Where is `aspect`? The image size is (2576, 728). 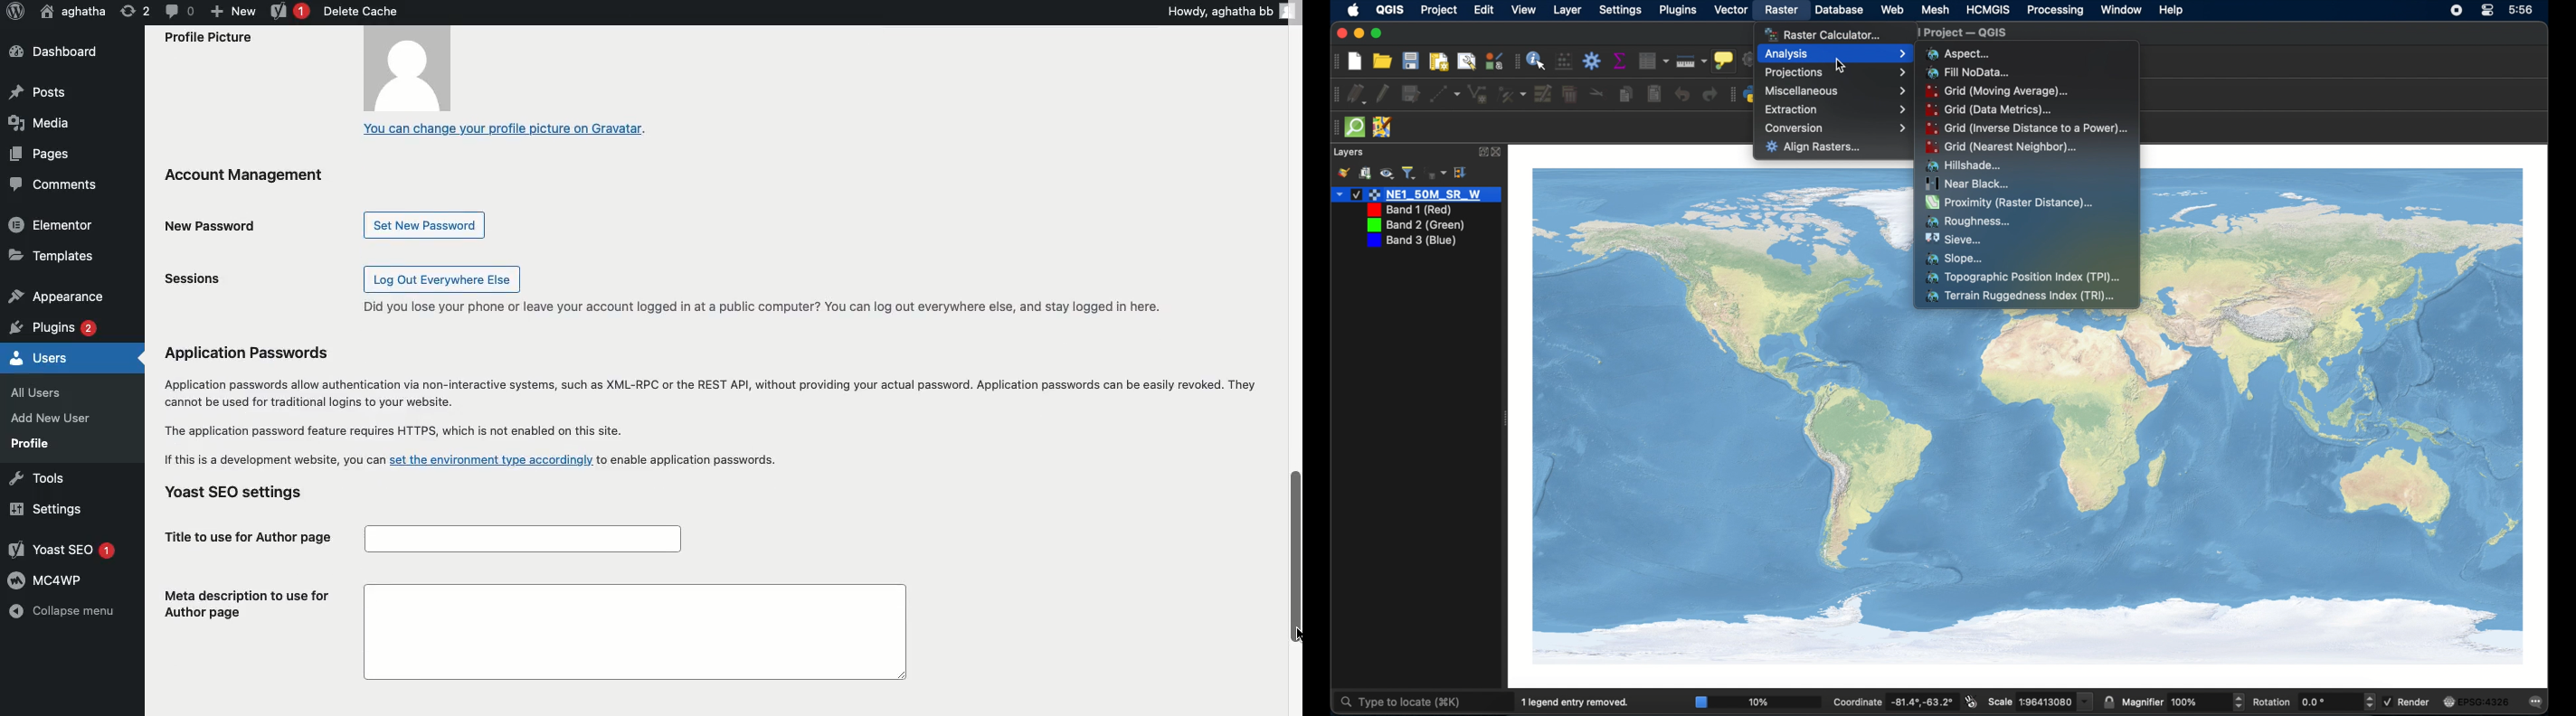 aspect is located at coordinates (1956, 53).